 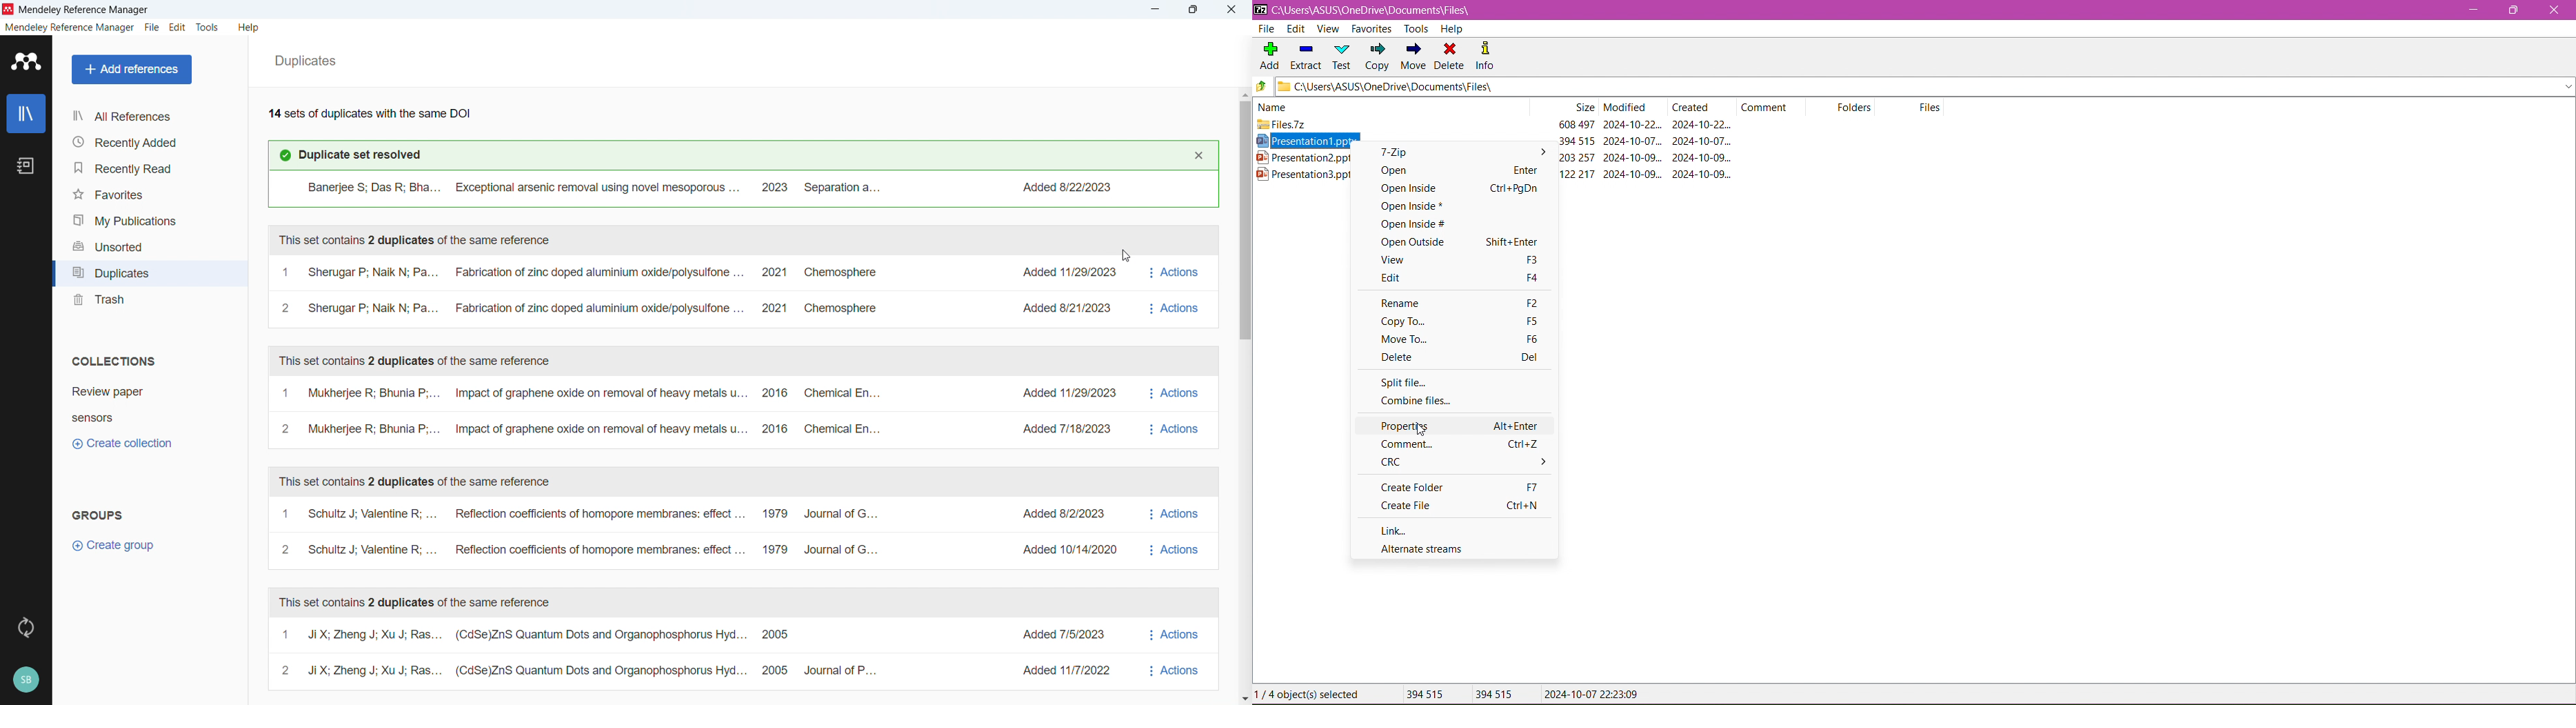 What do you see at coordinates (1156, 10) in the screenshot?
I see `minimise ` at bounding box center [1156, 10].